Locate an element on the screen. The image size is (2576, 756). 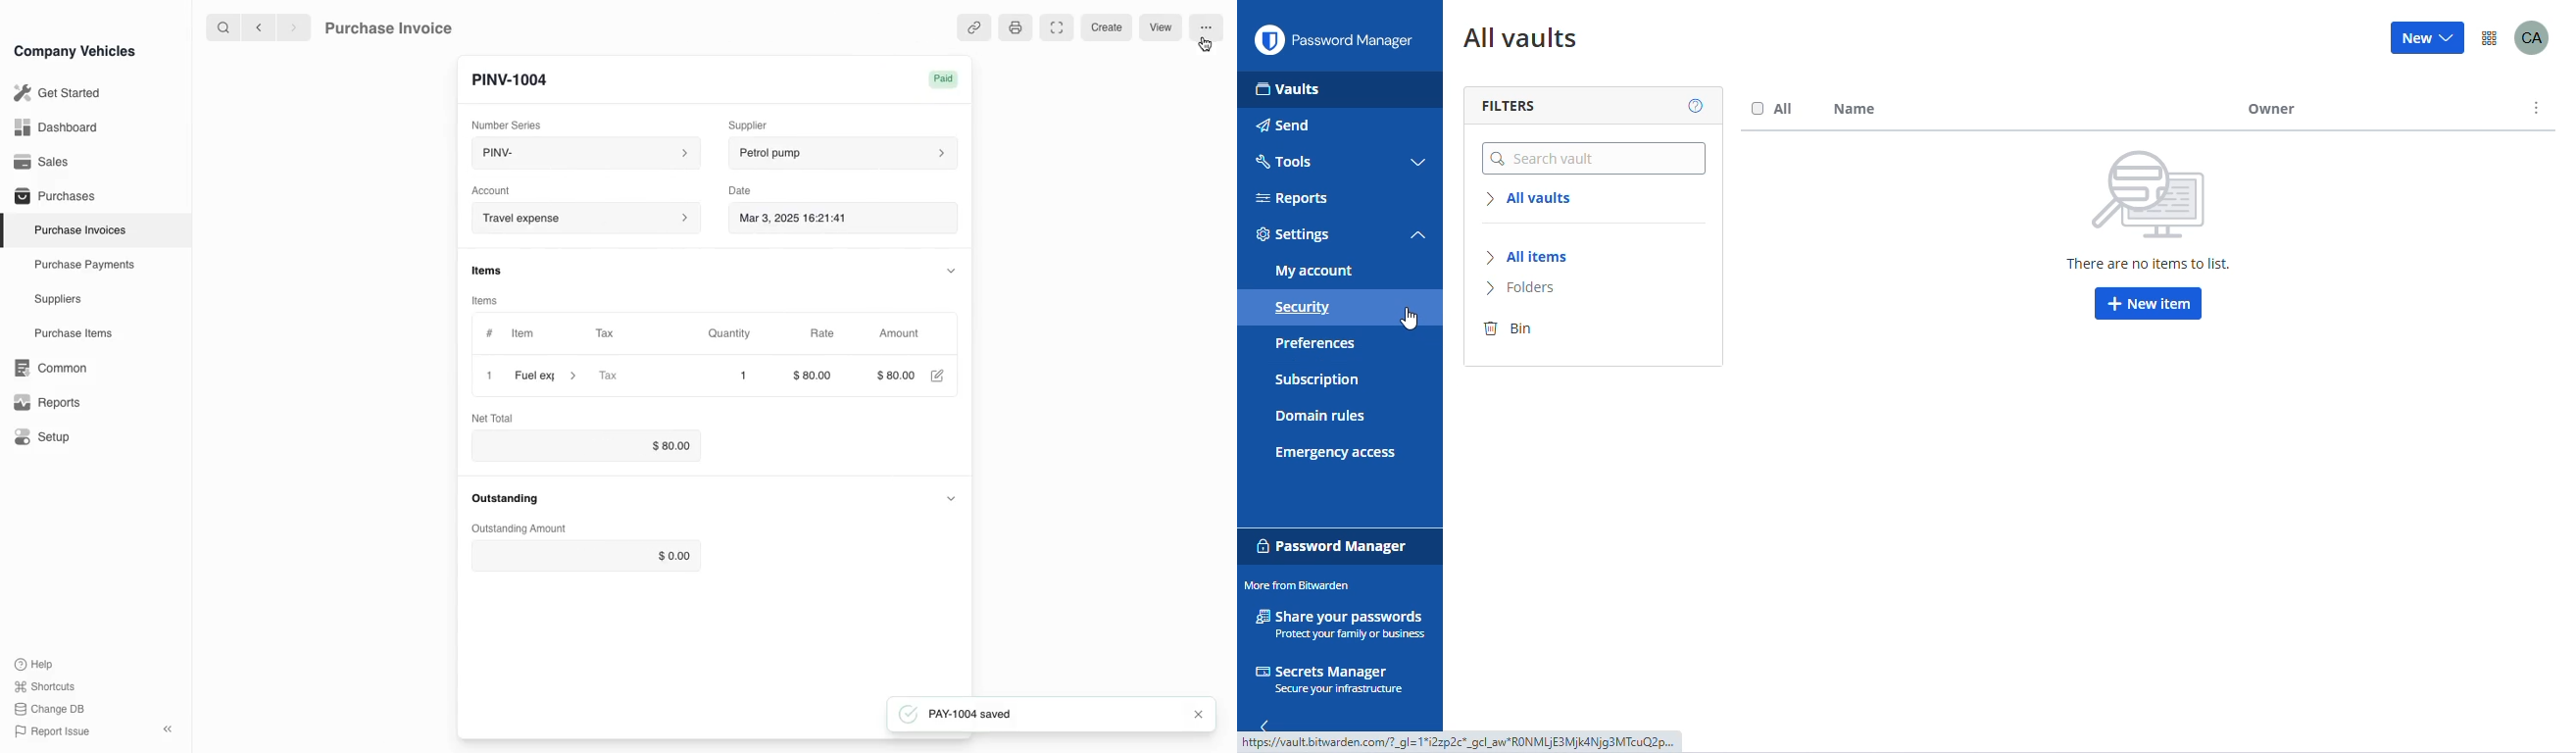
1 is located at coordinates (744, 376).